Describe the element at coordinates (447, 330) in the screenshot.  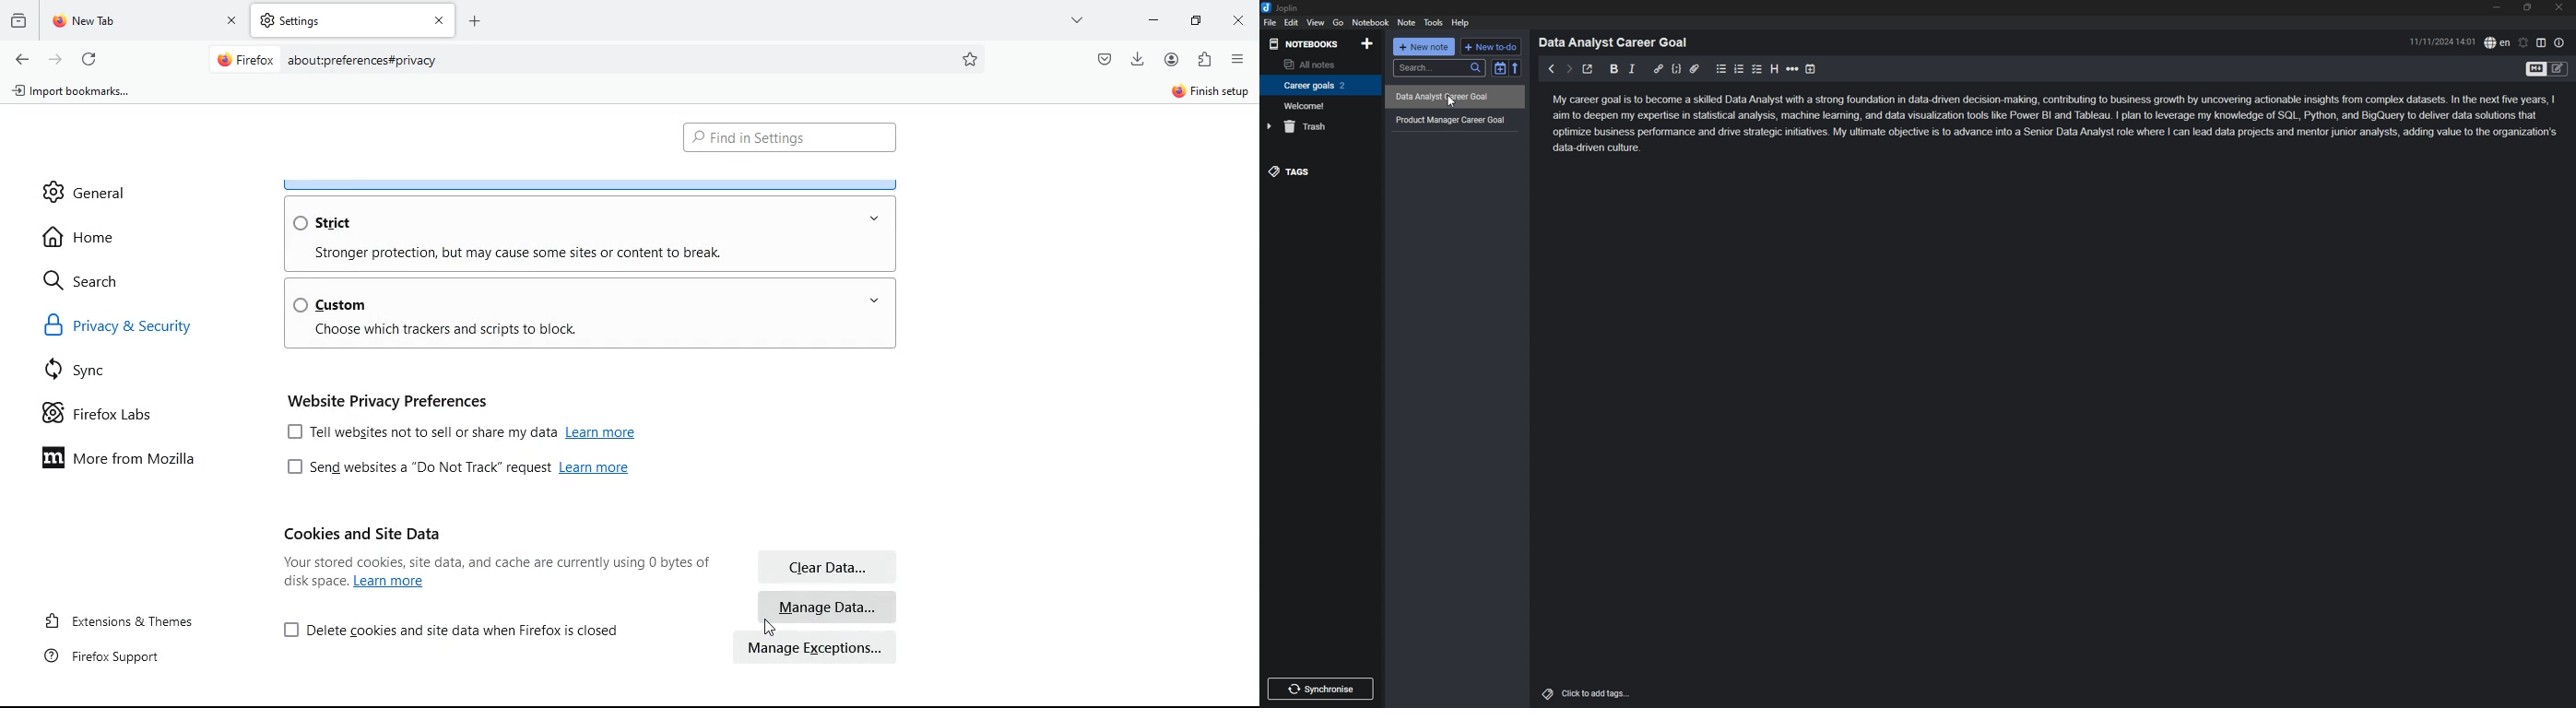
I see `Choose which trackers and scripts to block.` at that location.